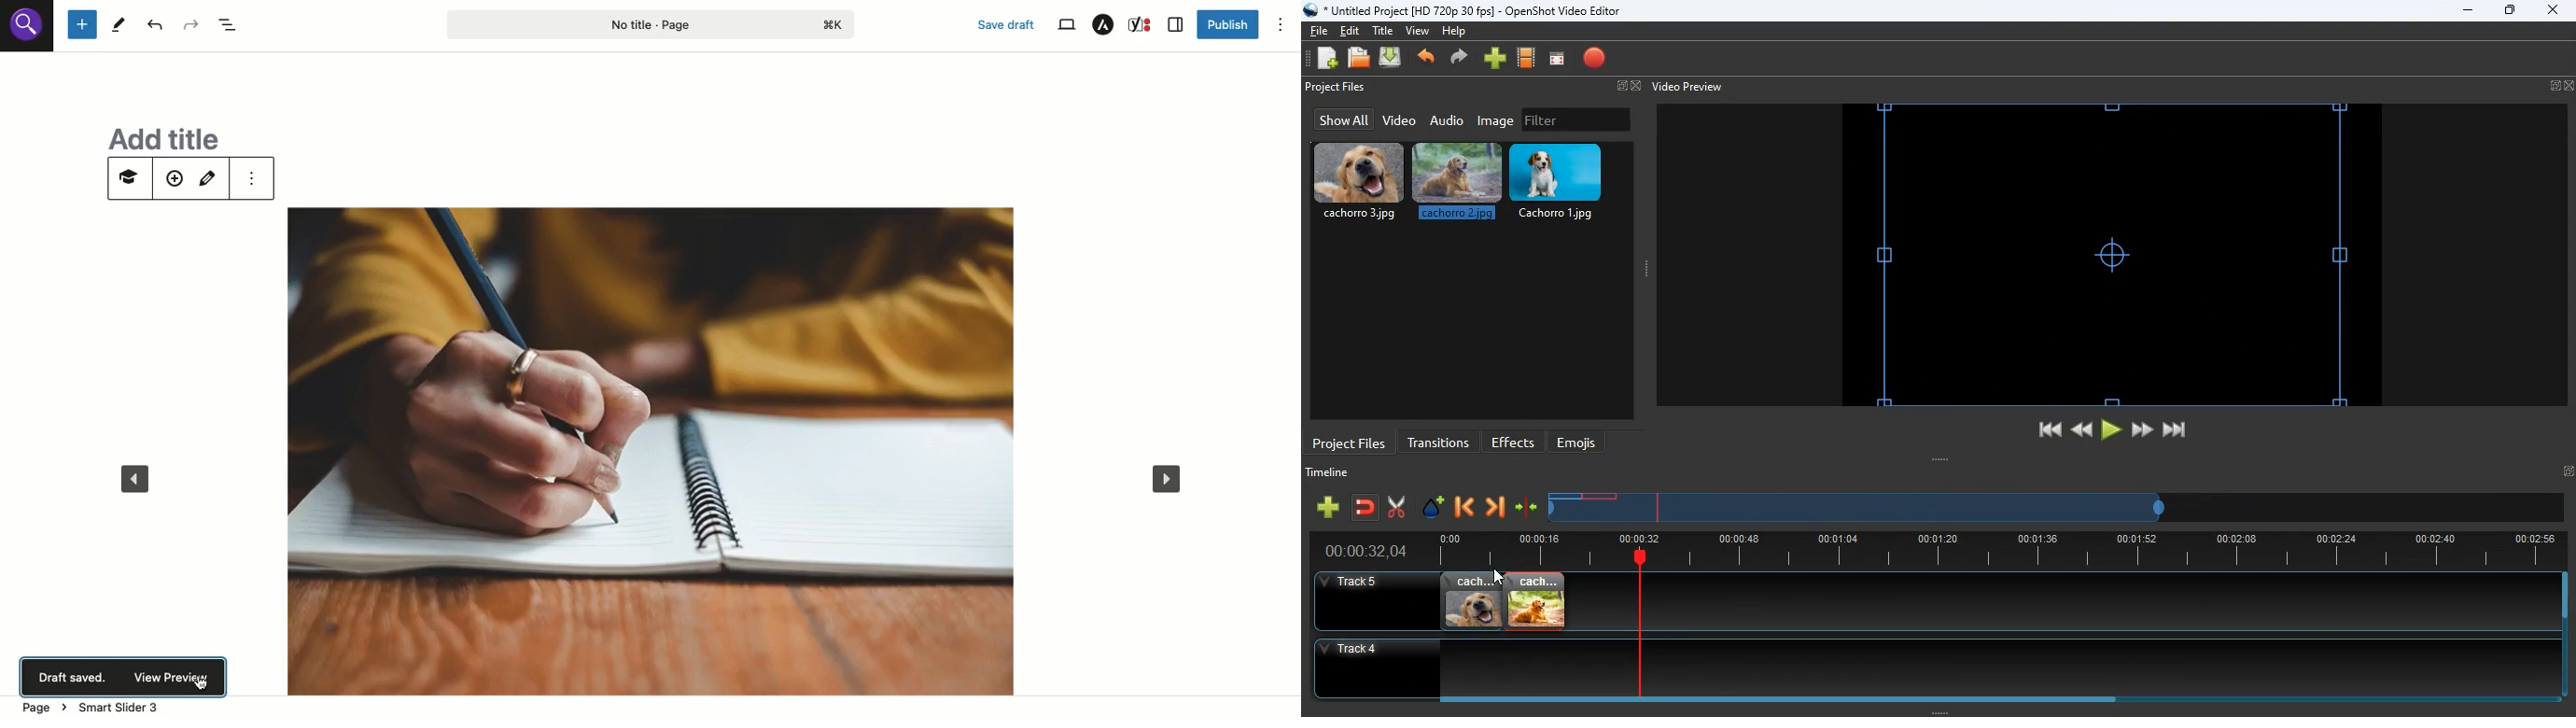 This screenshot has width=2576, height=728. Describe the element at coordinates (156, 136) in the screenshot. I see `Title` at that location.